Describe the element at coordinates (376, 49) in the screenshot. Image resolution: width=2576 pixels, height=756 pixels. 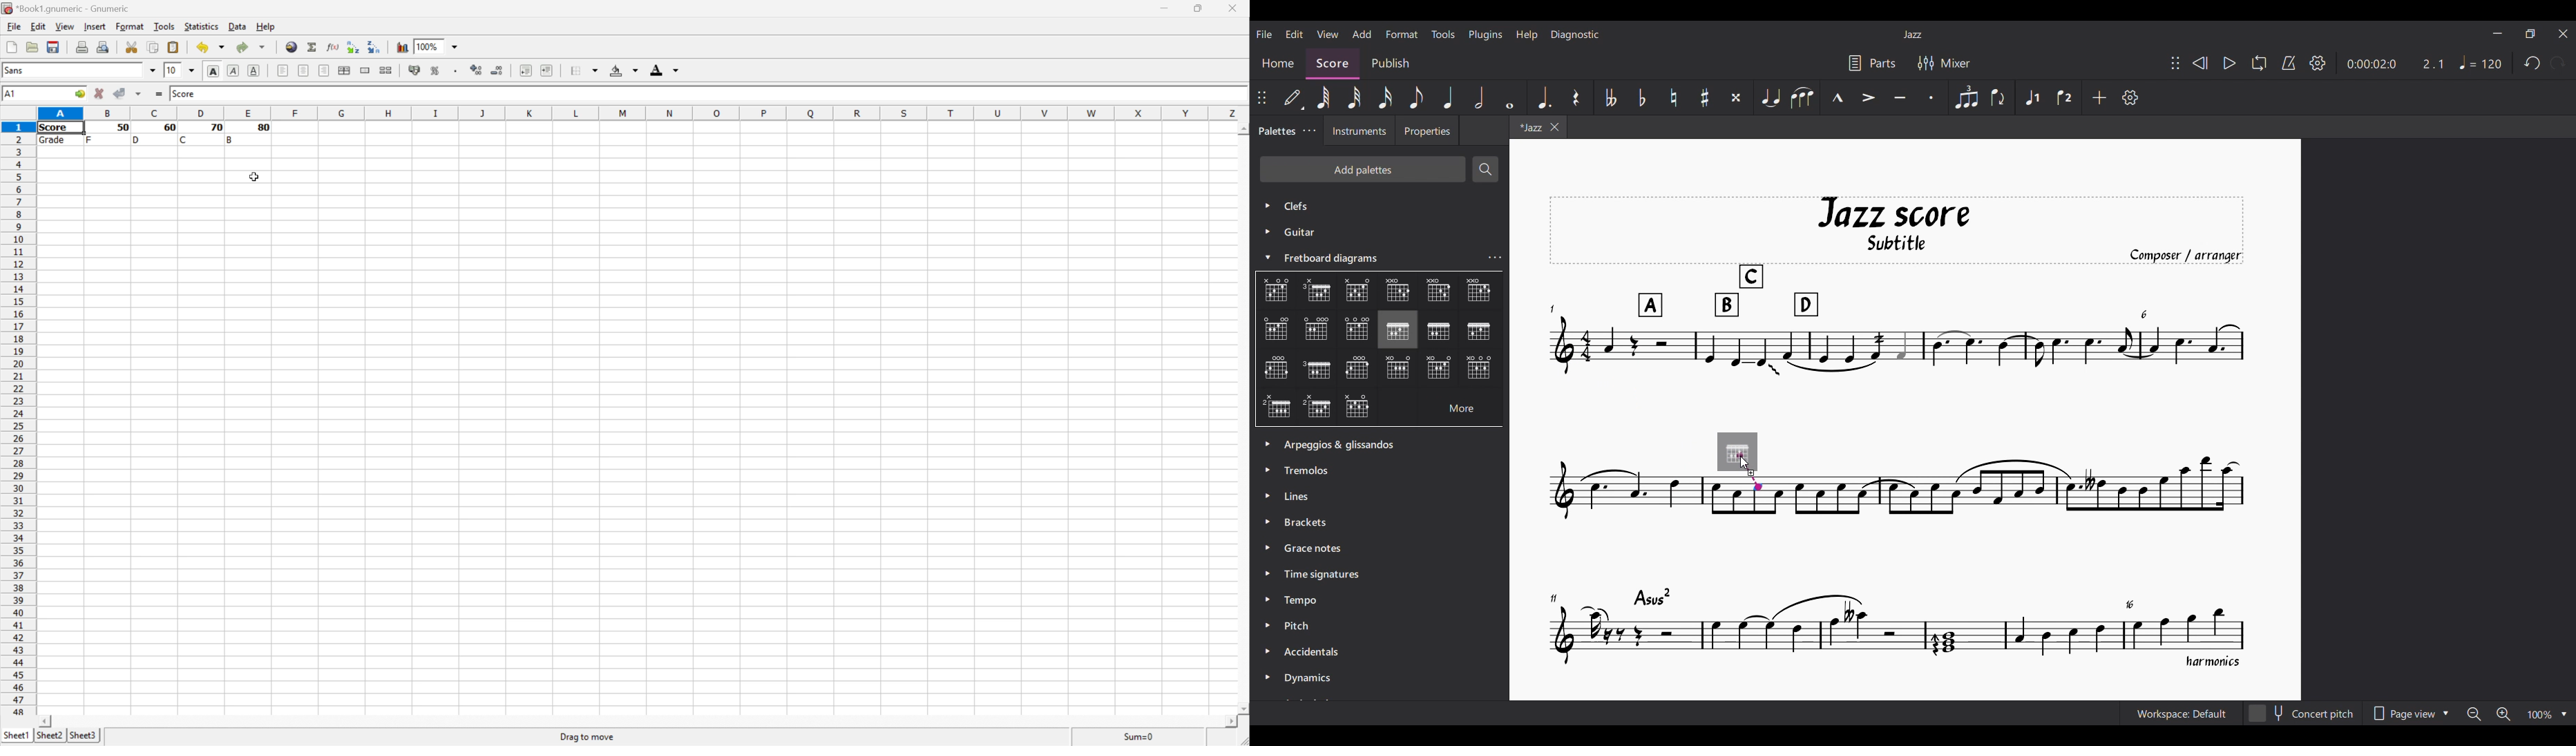
I see `sort the selected region in descending order based on the first column selected ` at that location.